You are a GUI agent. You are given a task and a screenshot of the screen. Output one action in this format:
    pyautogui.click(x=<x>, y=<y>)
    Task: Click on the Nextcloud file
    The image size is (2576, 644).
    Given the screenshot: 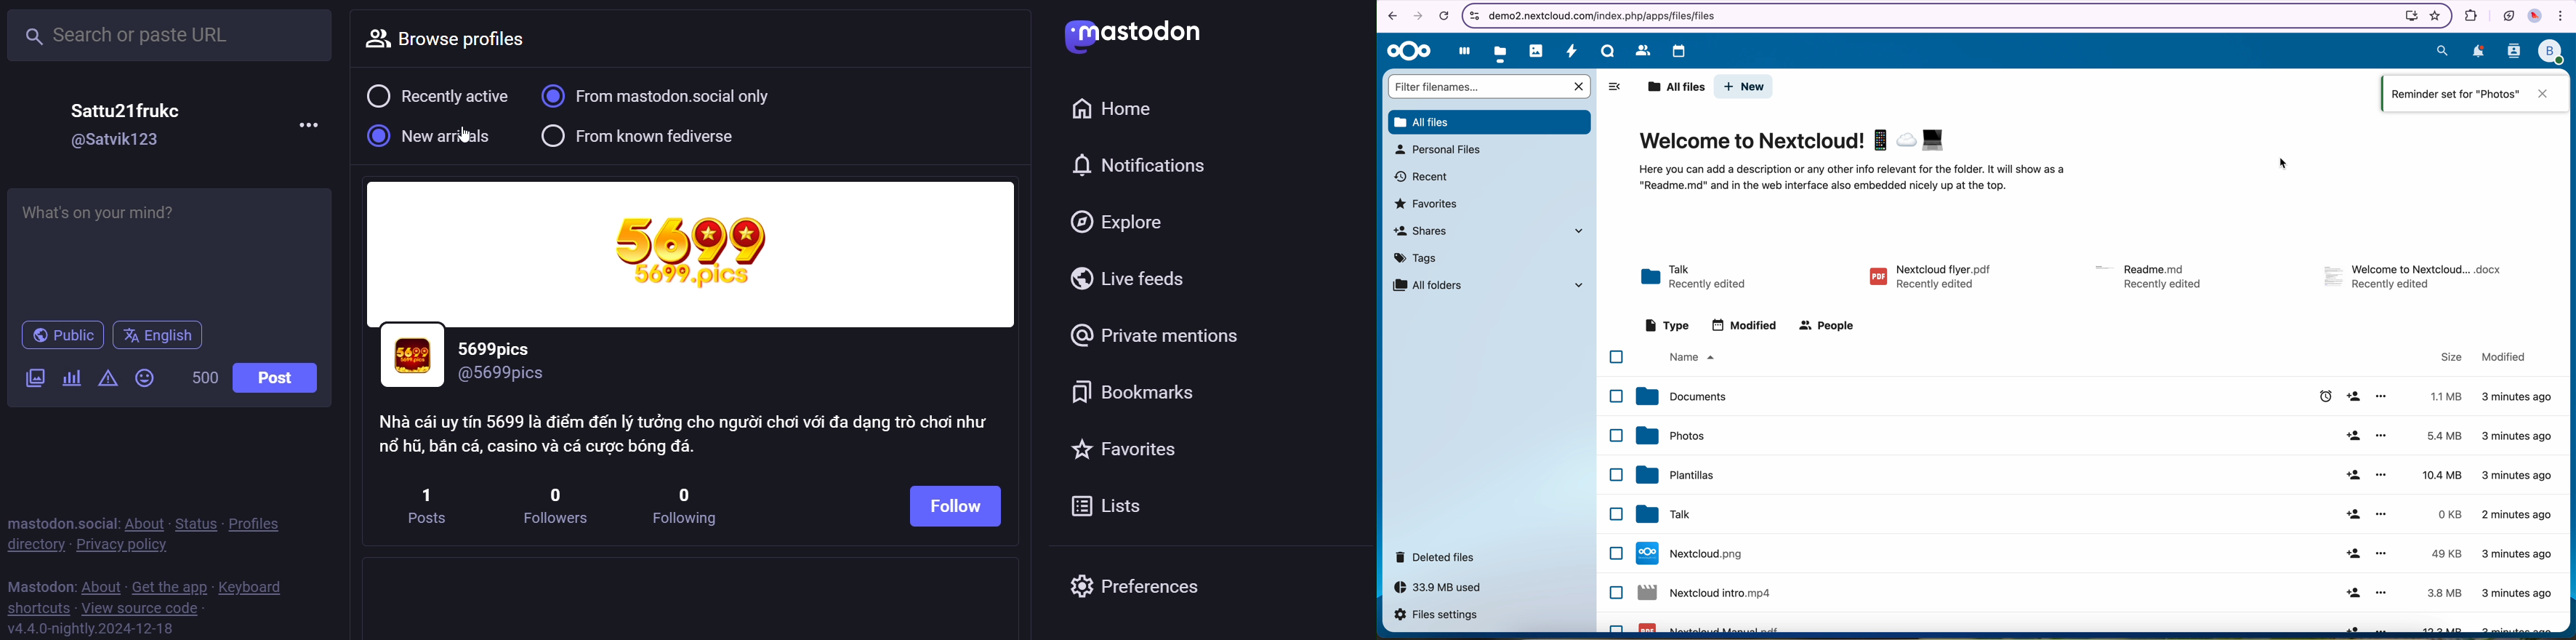 What is the action you would take?
    pyautogui.click(x=1708, y=594)
    